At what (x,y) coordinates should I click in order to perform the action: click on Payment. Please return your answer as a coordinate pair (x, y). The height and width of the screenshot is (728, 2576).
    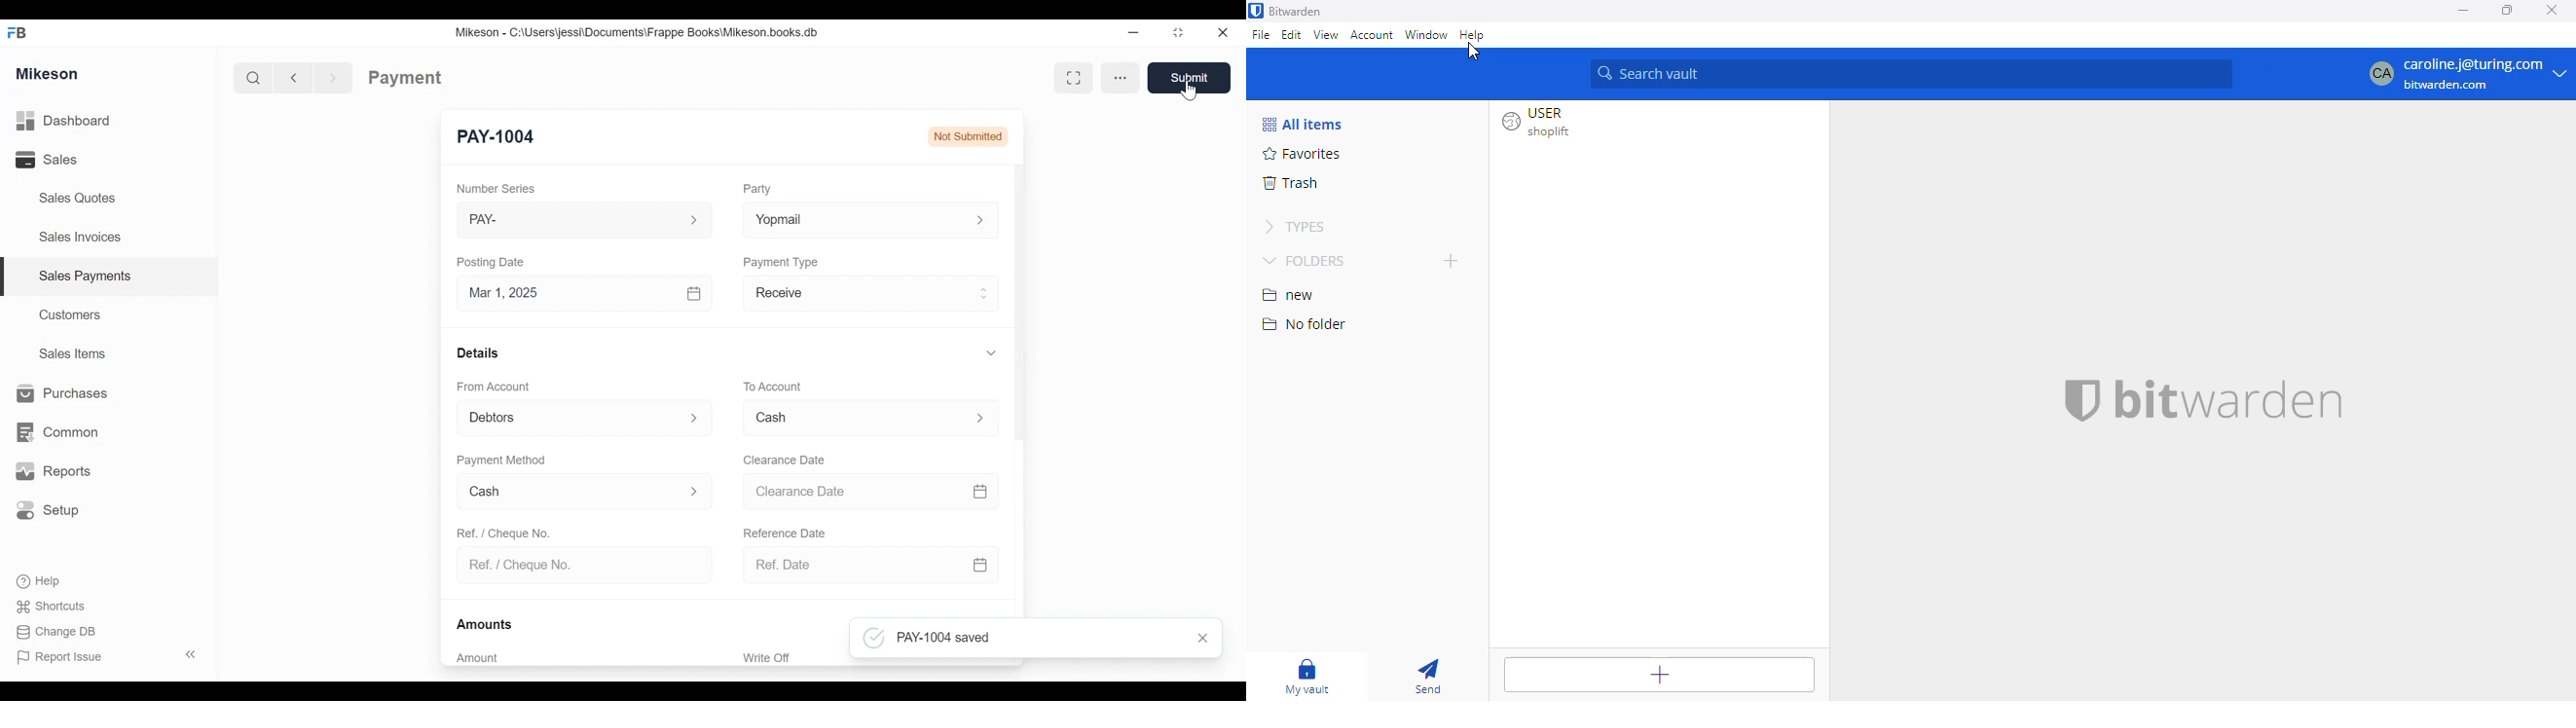
    Looking at the image, I should click on (404, 77).